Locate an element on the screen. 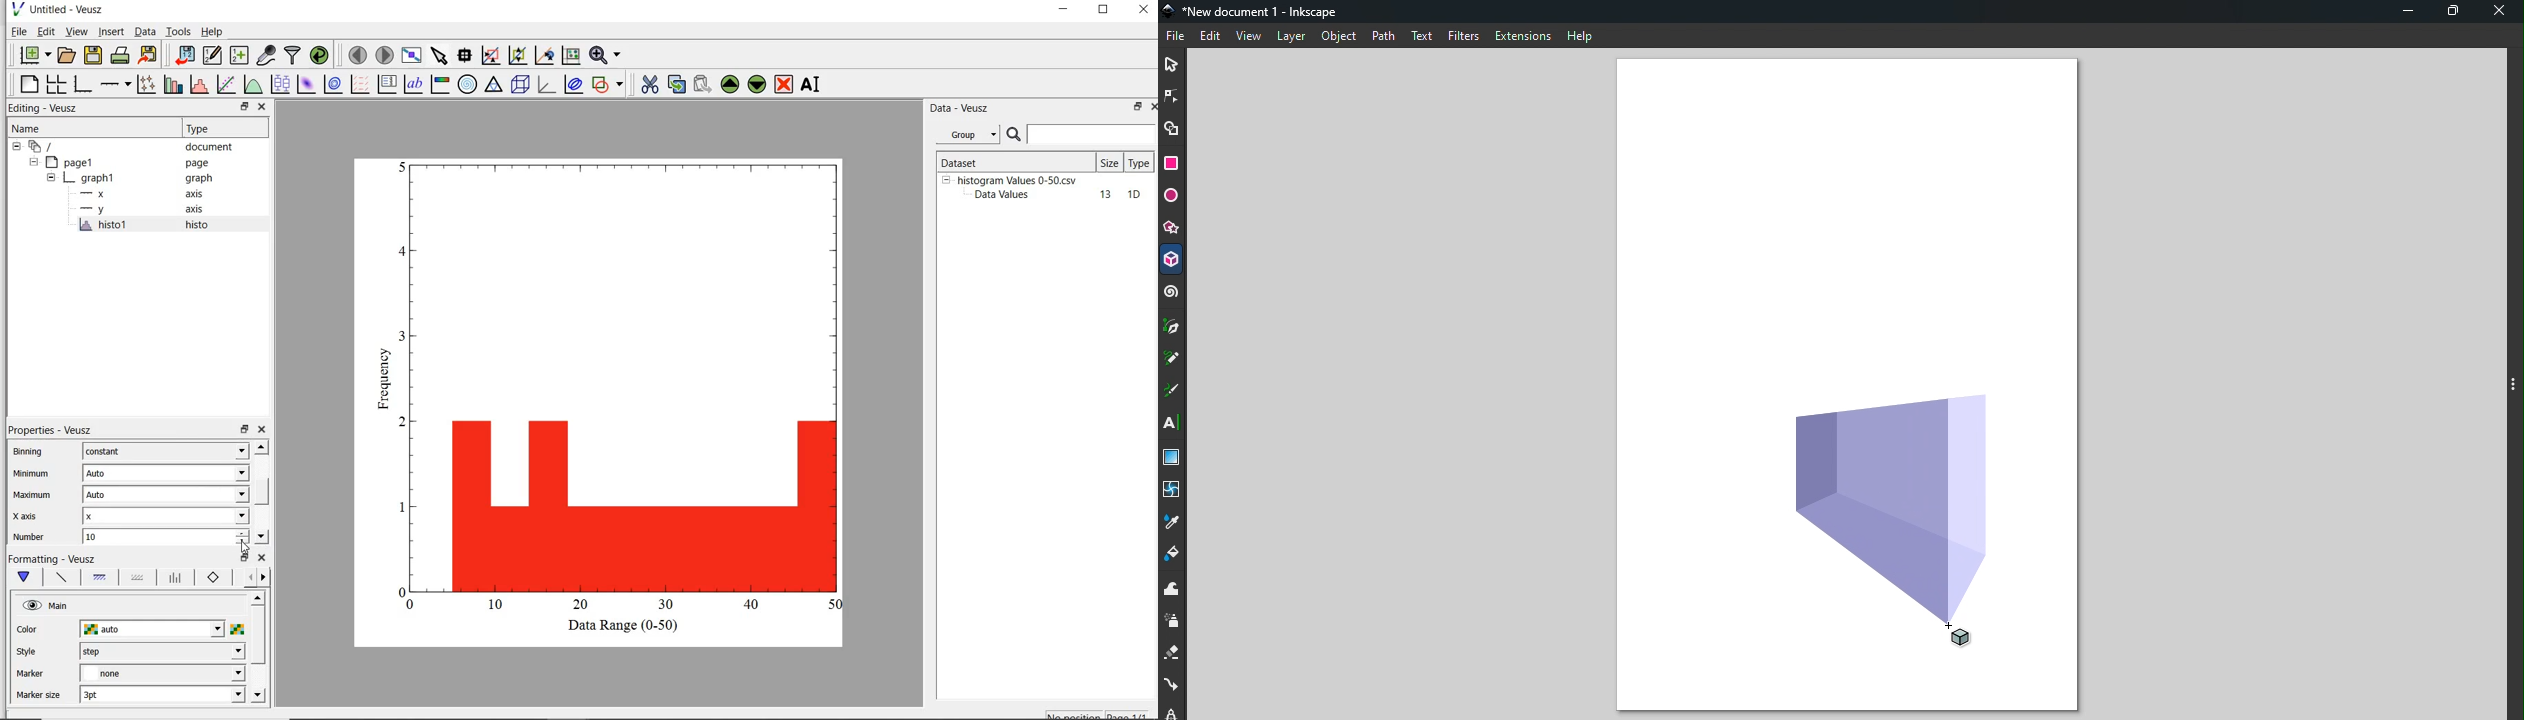 This screenshot has width=2548, height=728. hide is located at coordinates (17, 147).